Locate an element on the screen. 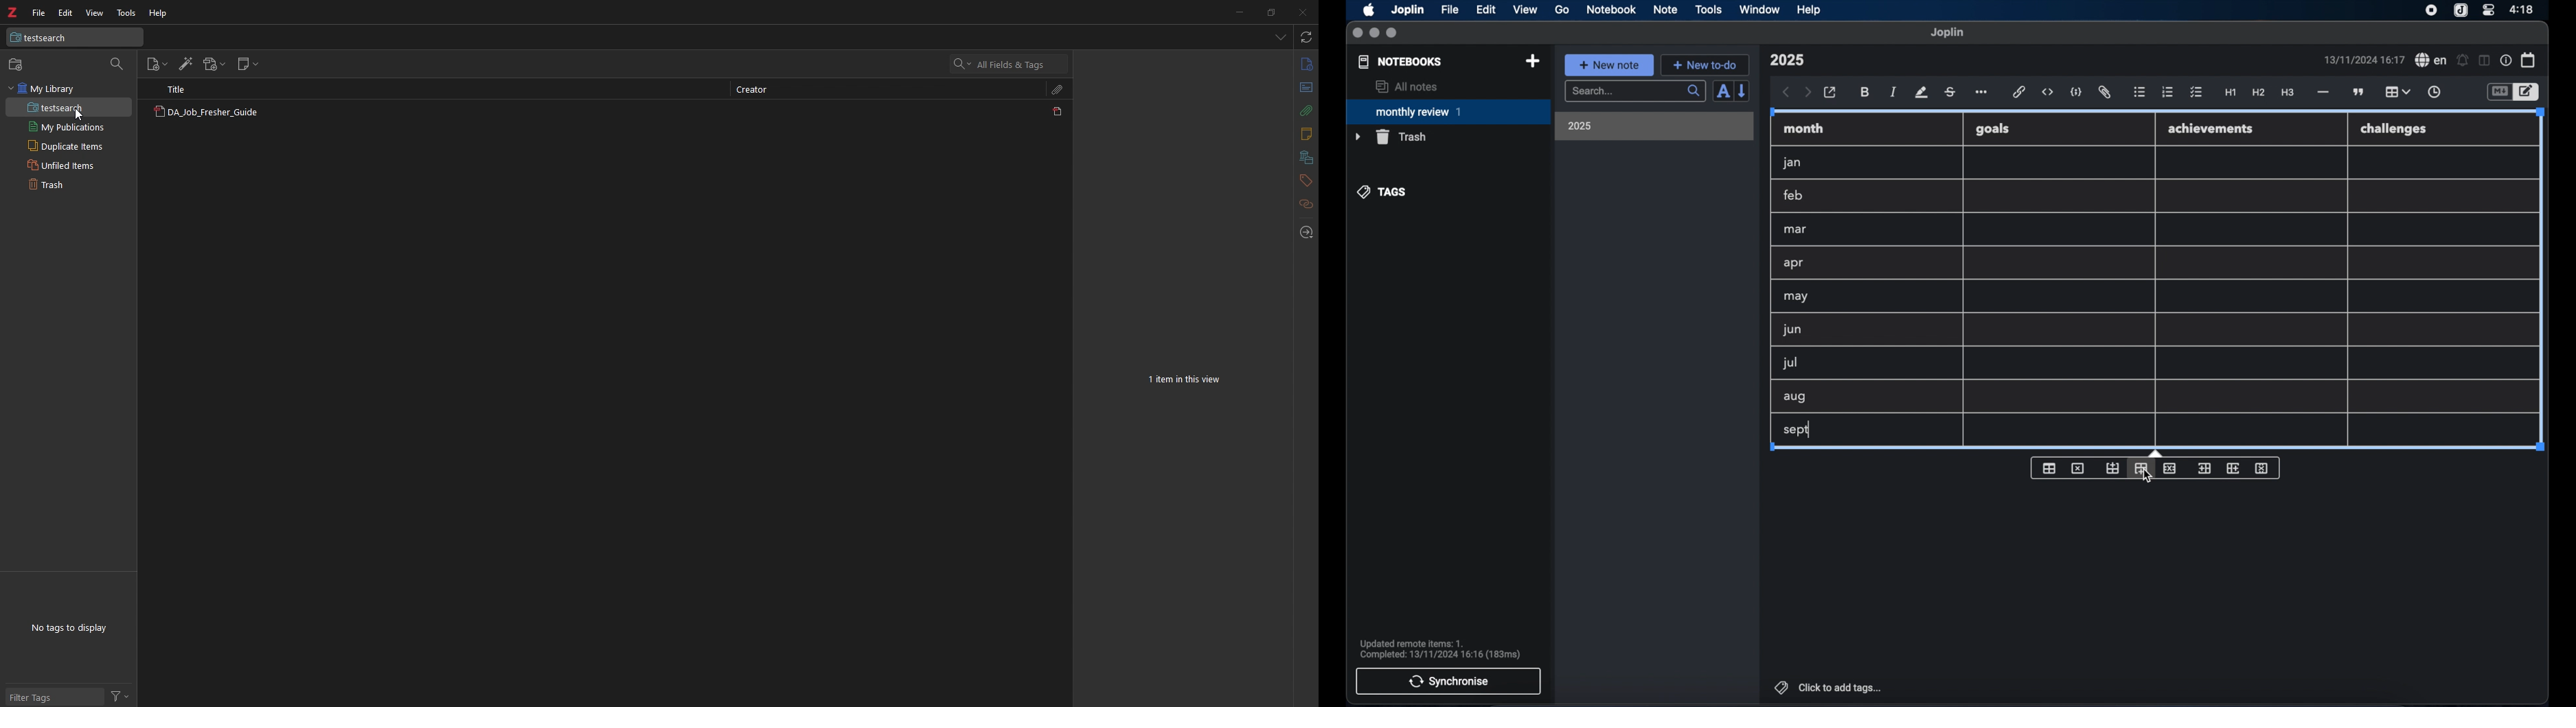 The height and width of the screenshot is (728, 2576). toggle editor layout is located at coordinates (2485, 60).